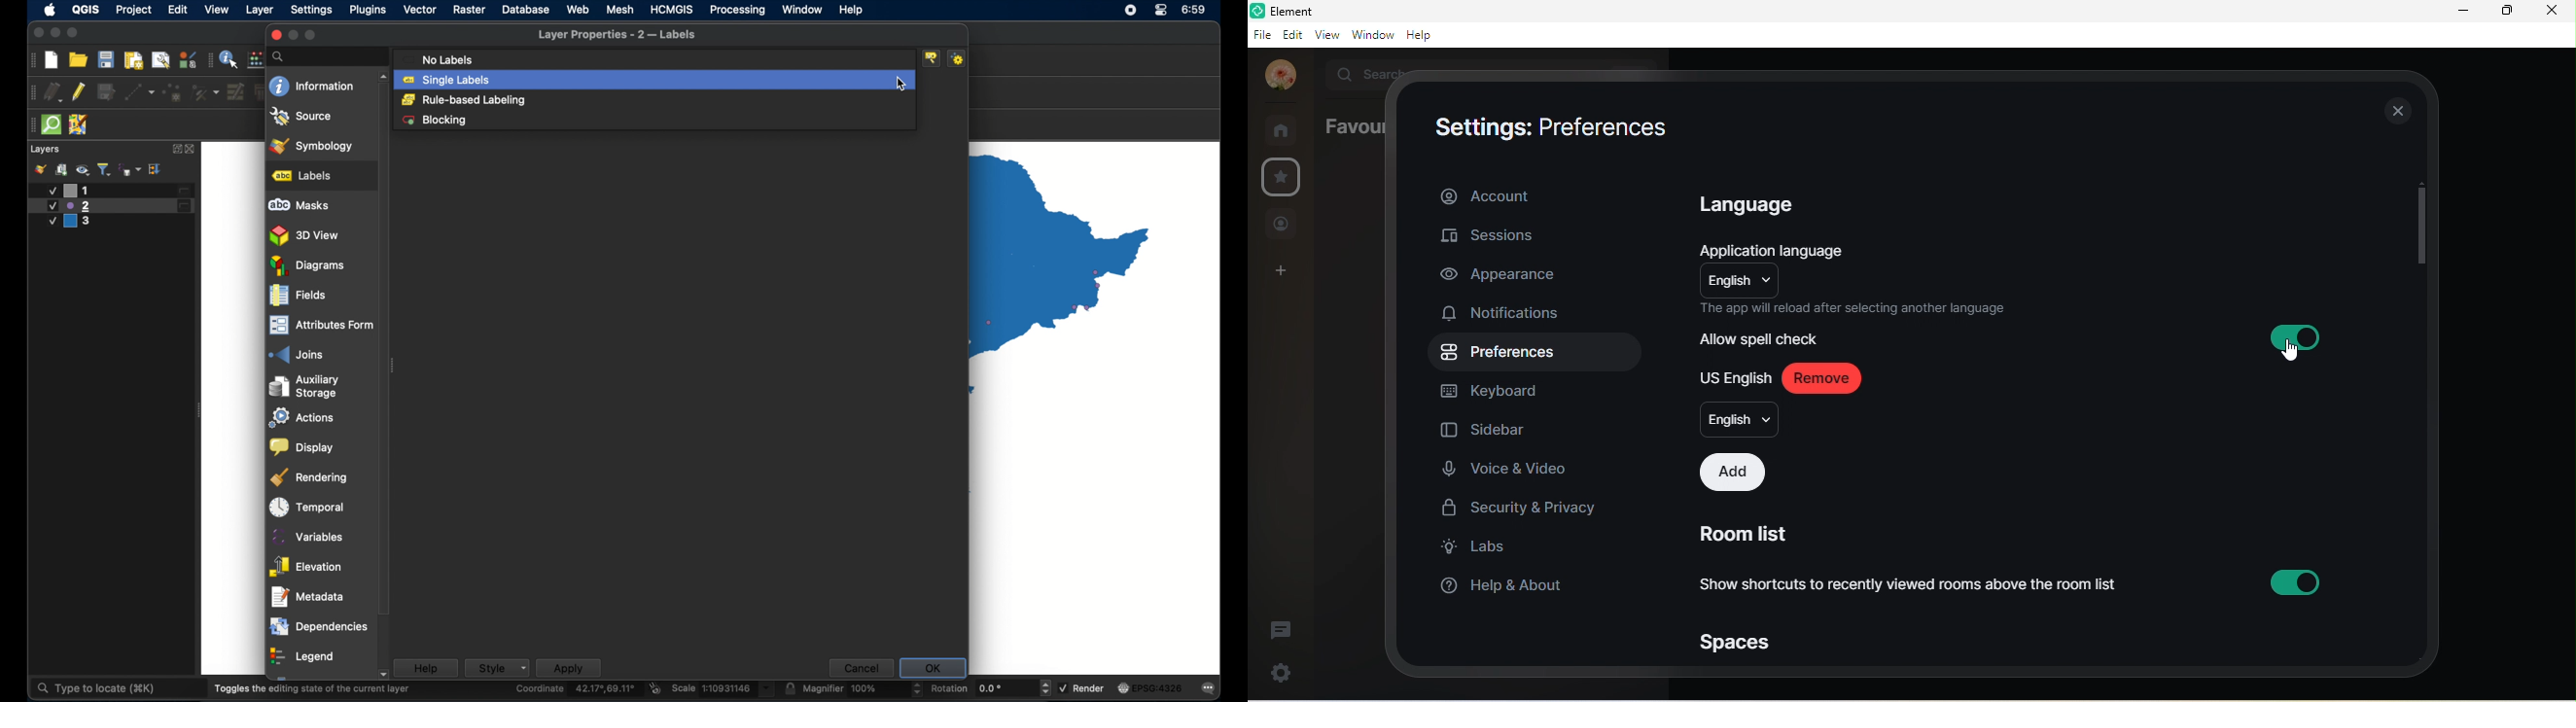 This screenshot has width=2576, height=728. I want to click on cursor movement, so click(2294, 354).